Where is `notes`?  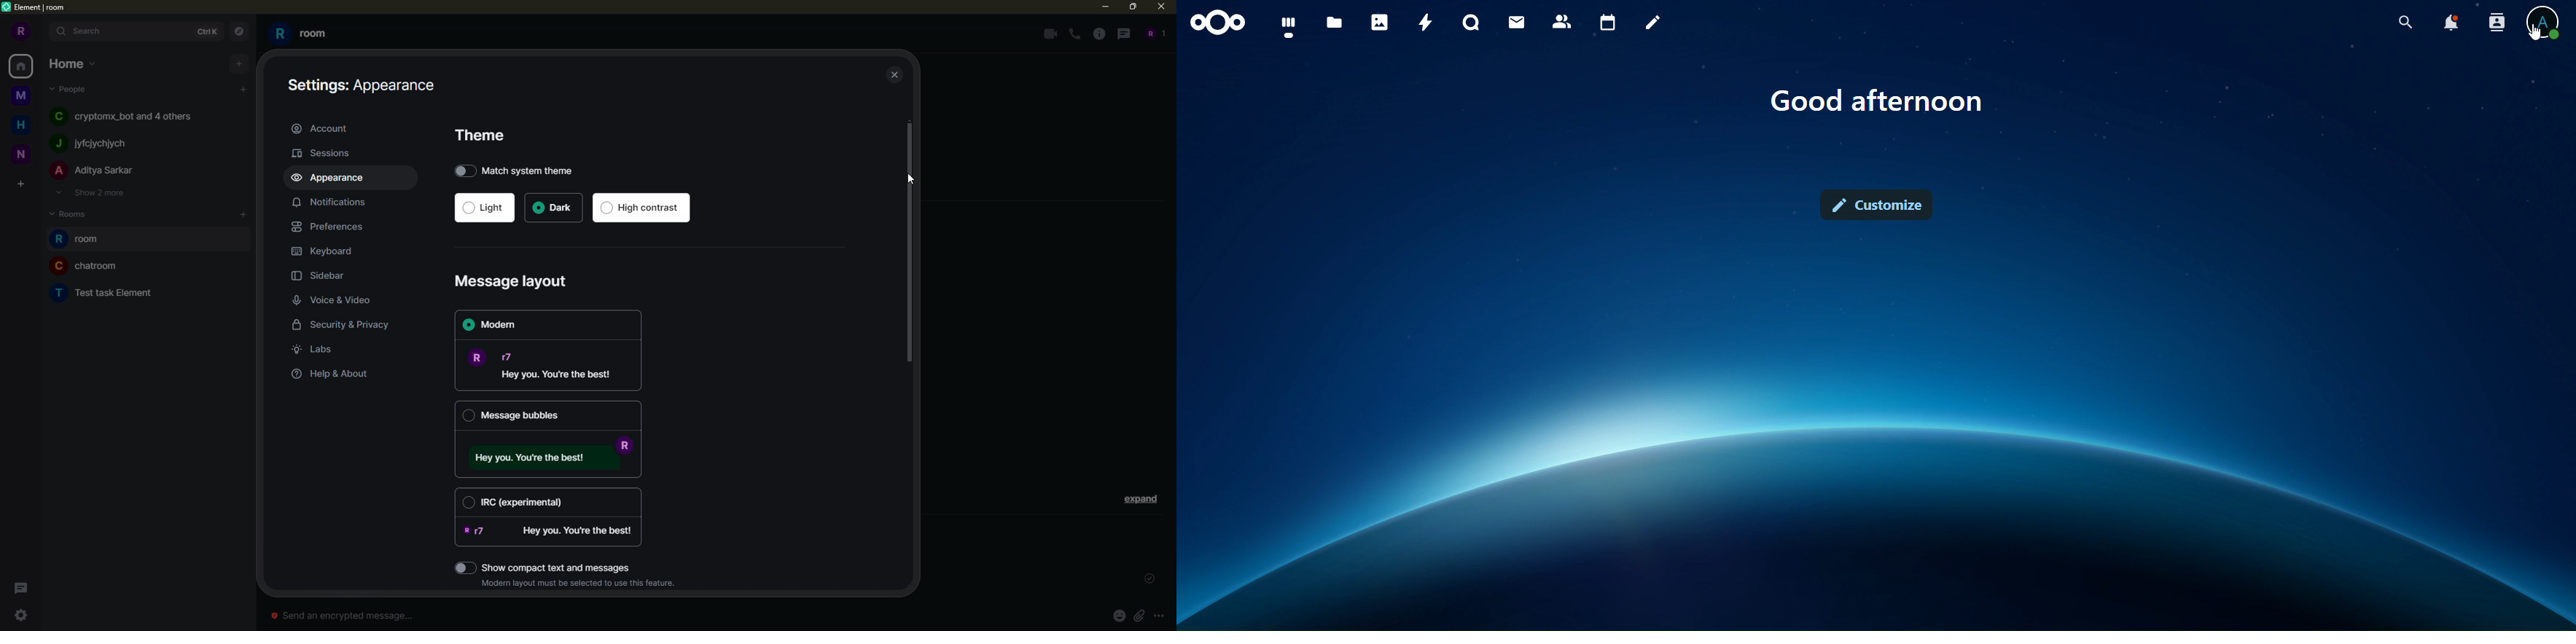 notes is located at coordinates (1649, 20).